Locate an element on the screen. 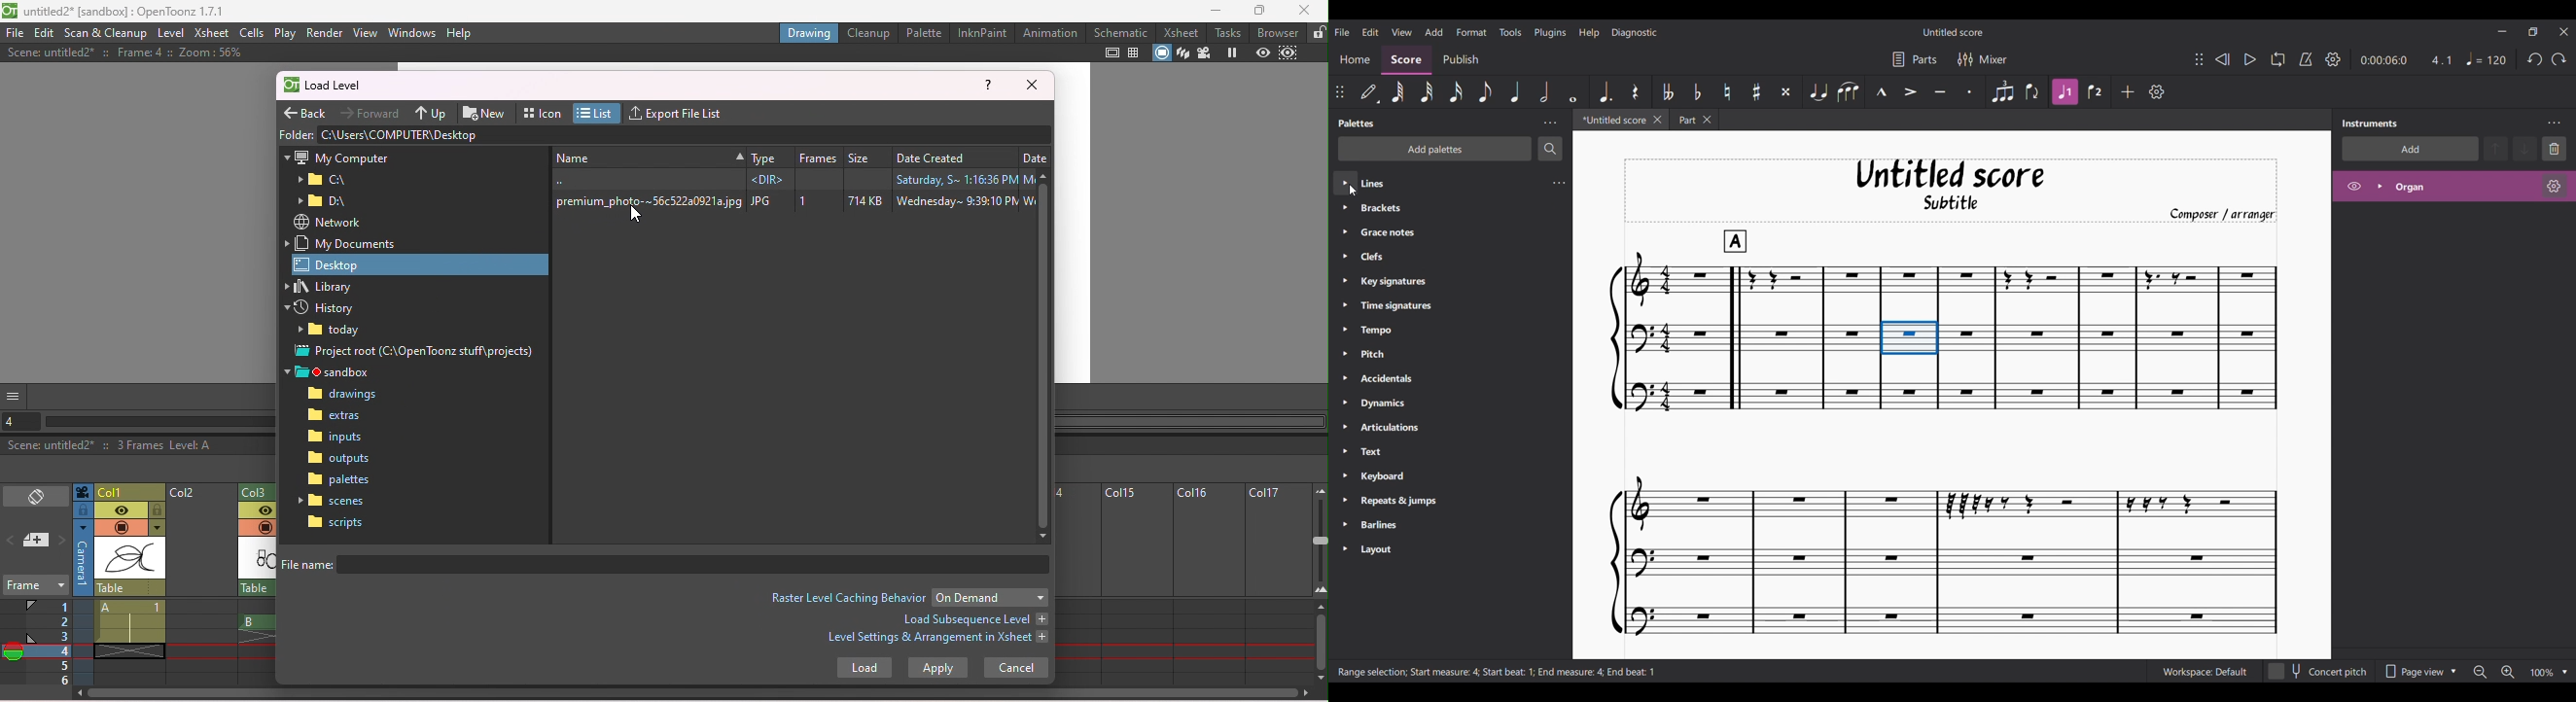  Current Workspace setting is located at coordinates (2205, 671).